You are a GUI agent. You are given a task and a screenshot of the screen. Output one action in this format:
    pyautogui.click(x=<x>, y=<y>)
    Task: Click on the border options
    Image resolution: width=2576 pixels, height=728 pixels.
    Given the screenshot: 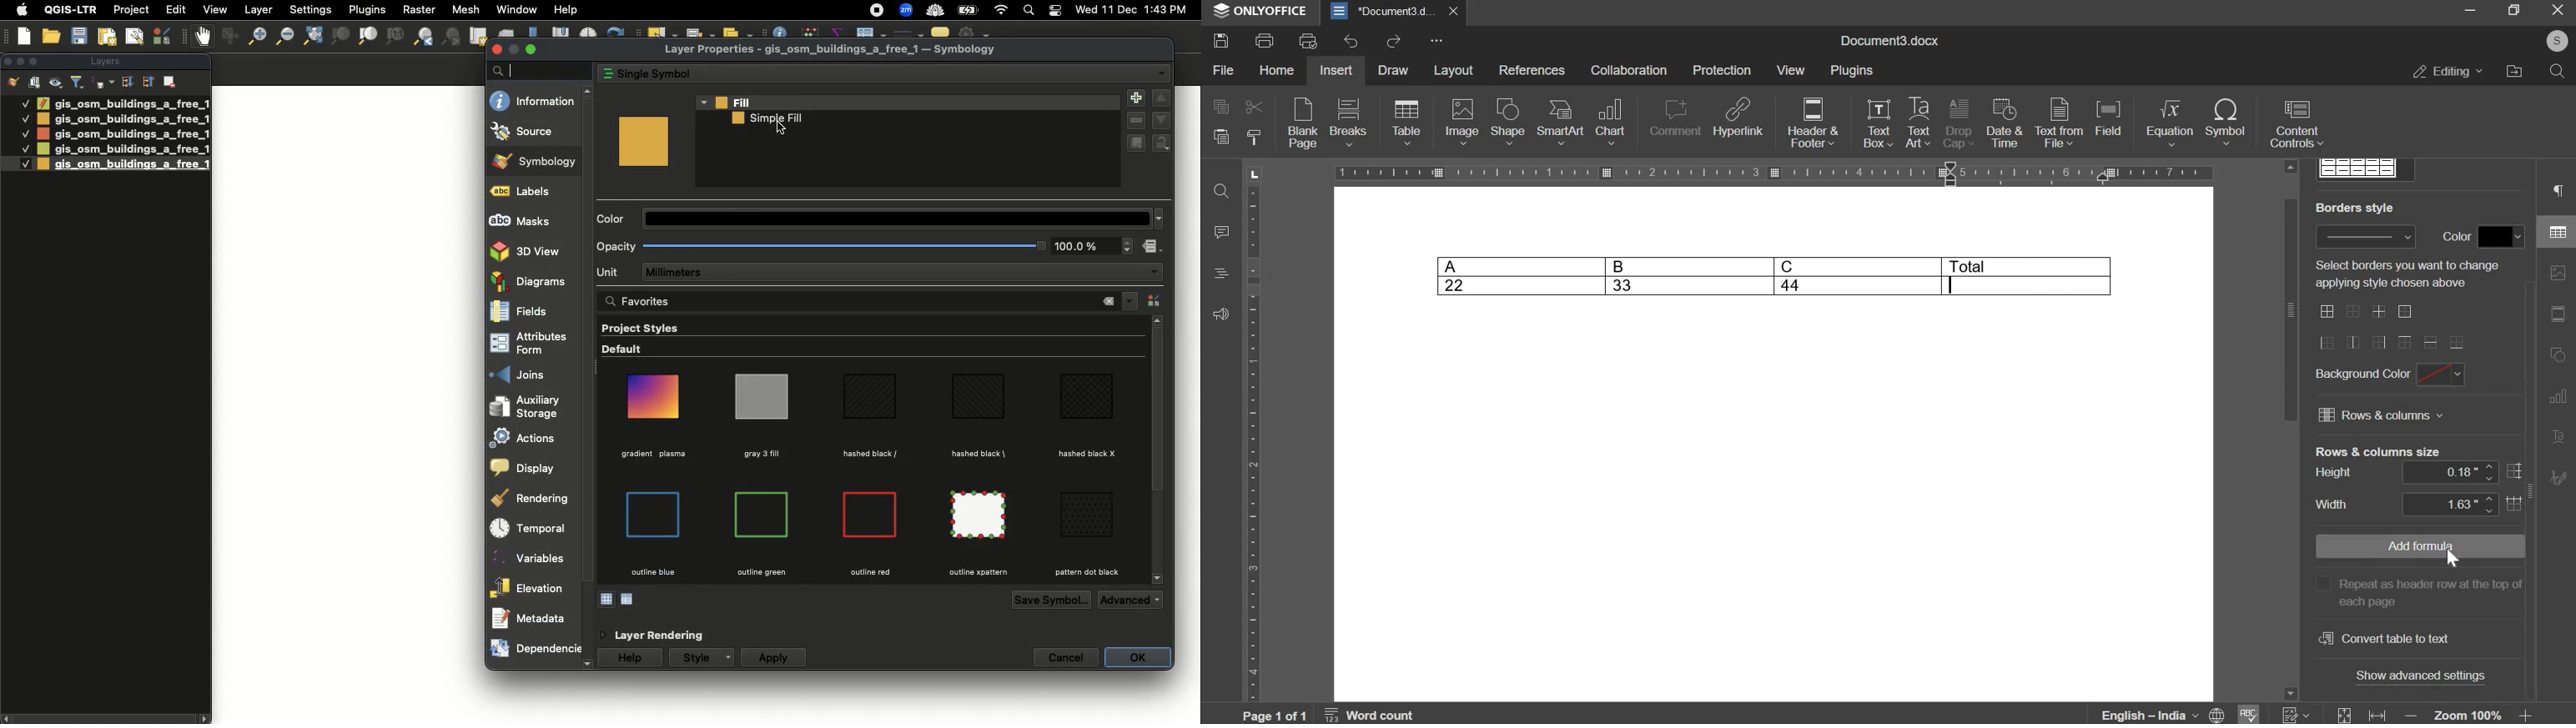 What is the action you would take?
    pyautogui.click(x=2392, y=328)
    